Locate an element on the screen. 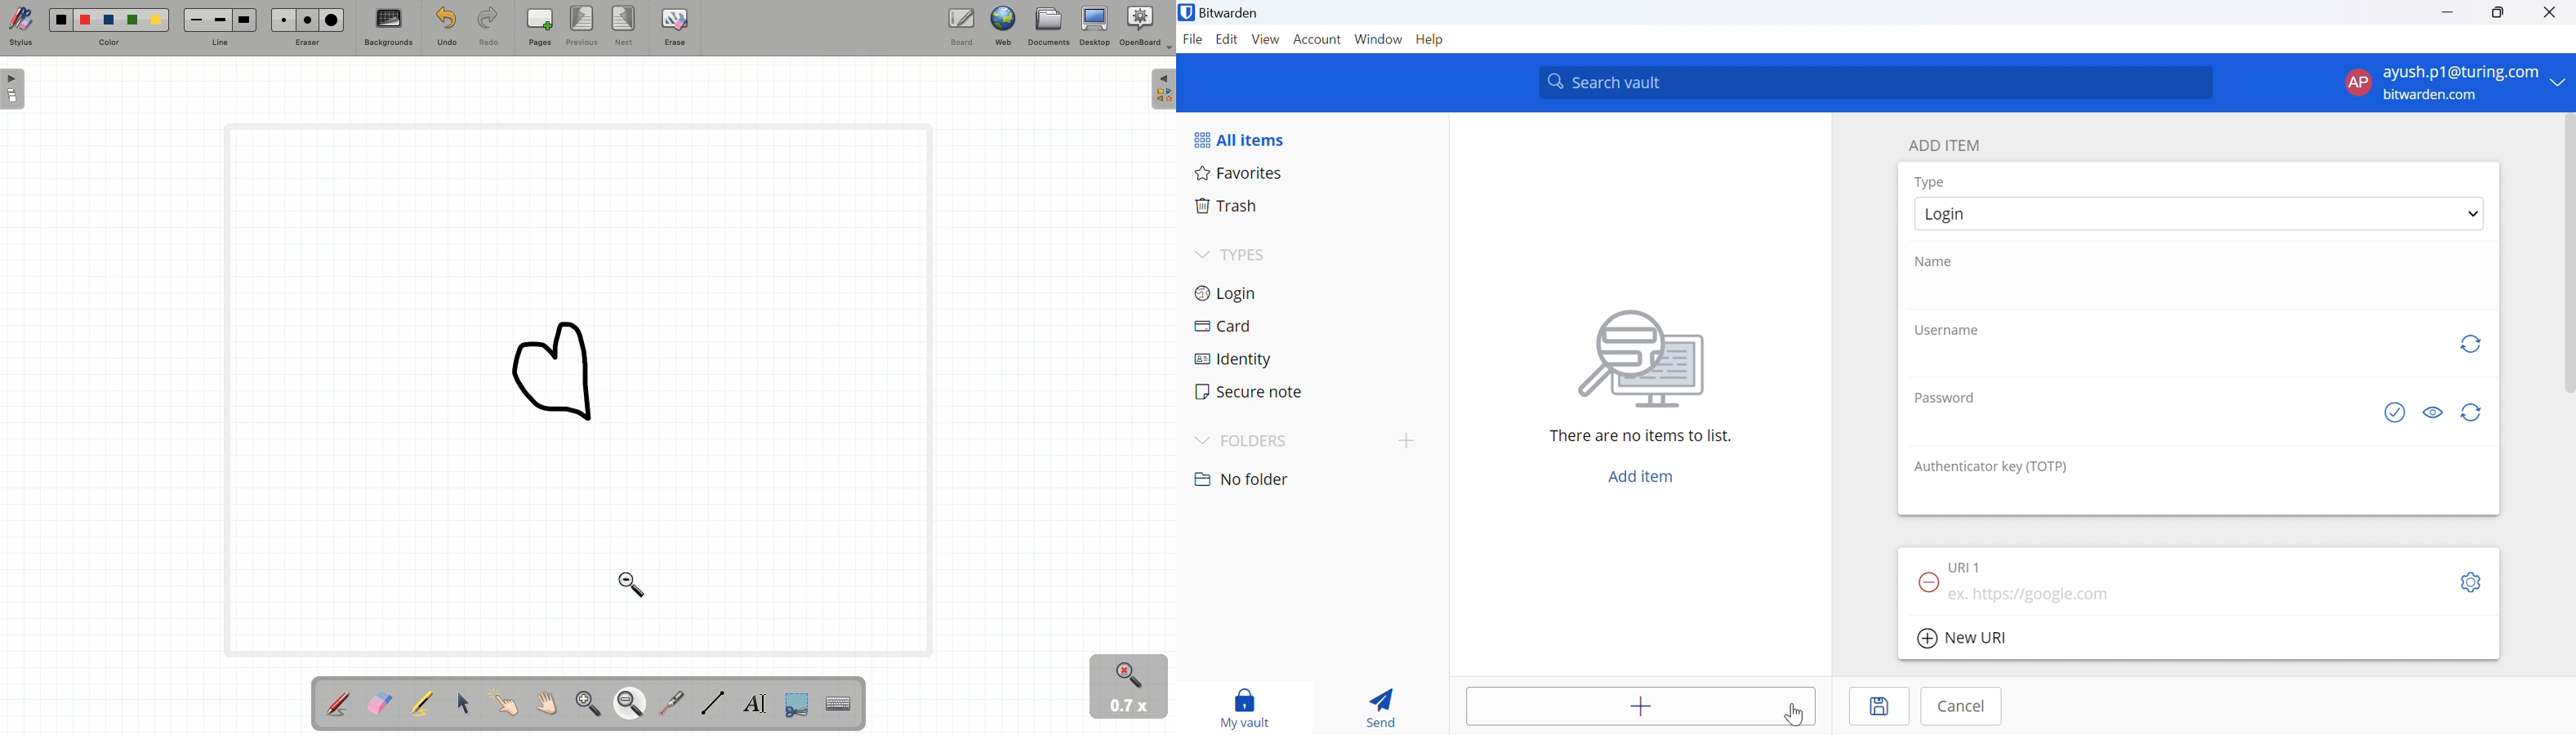  There are no items to list. is located at coordinates (1641, 436).